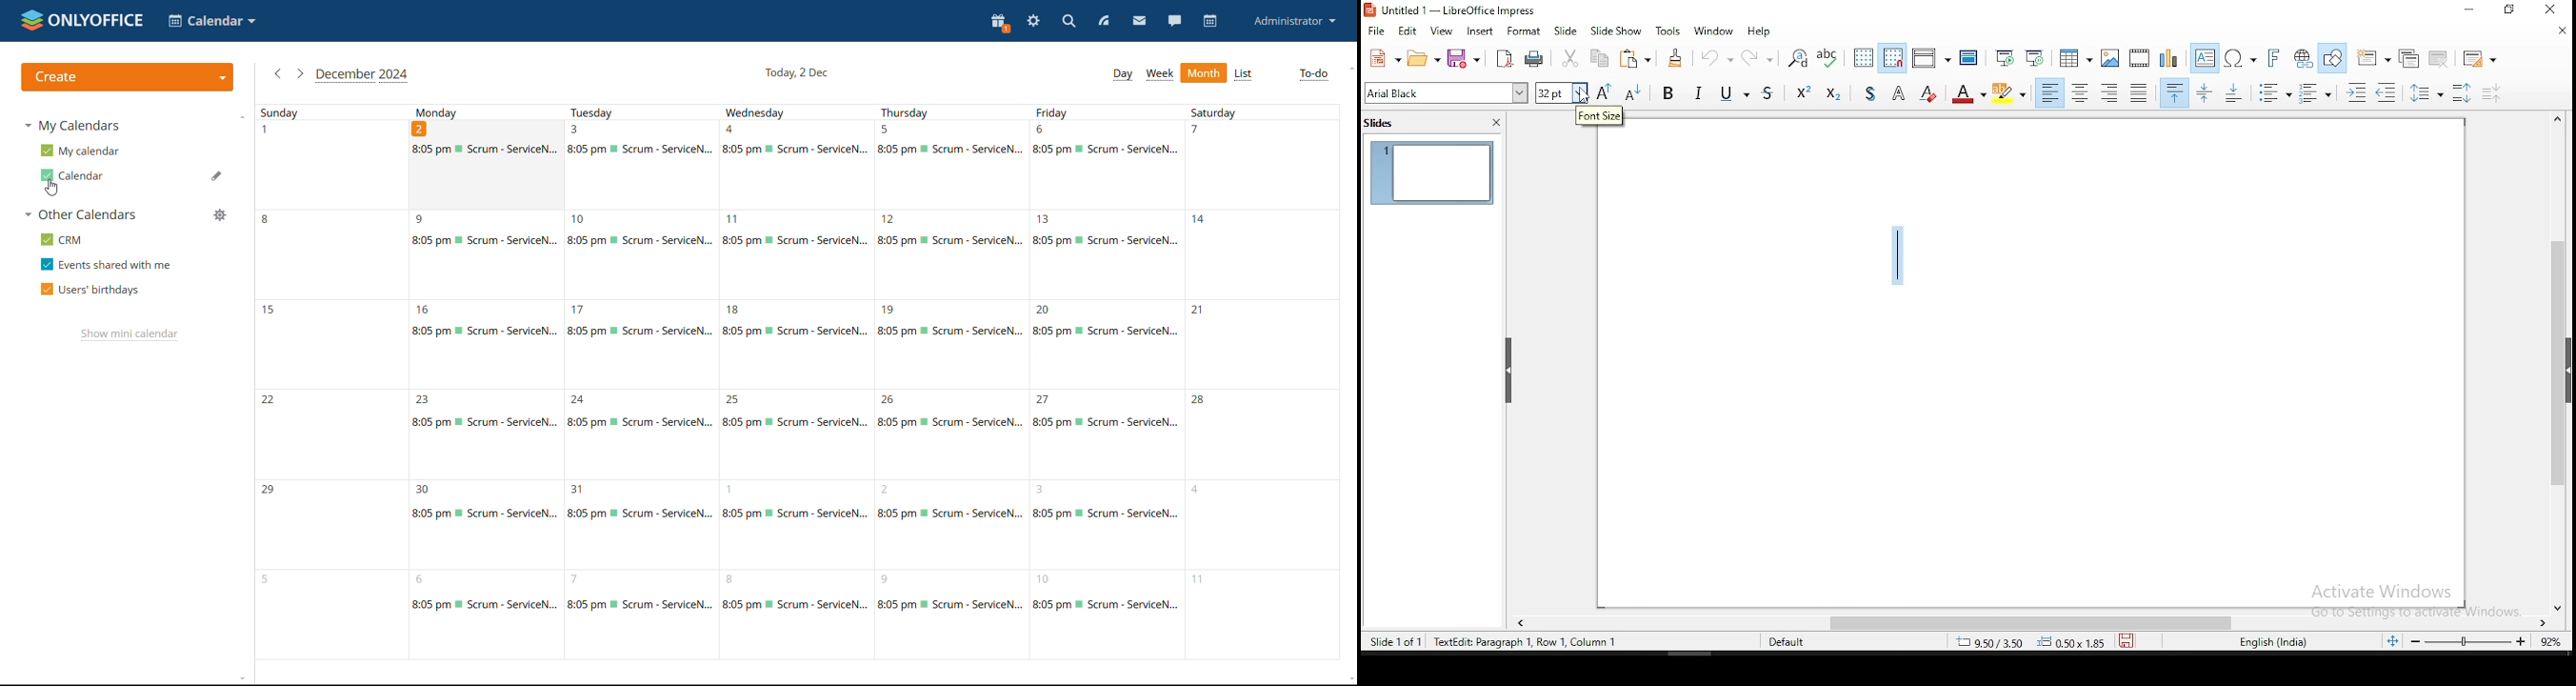  What do you see at coordinates (1615, 31) in the screenshot?
I see `slide show` at bounding box center [1615, 31].